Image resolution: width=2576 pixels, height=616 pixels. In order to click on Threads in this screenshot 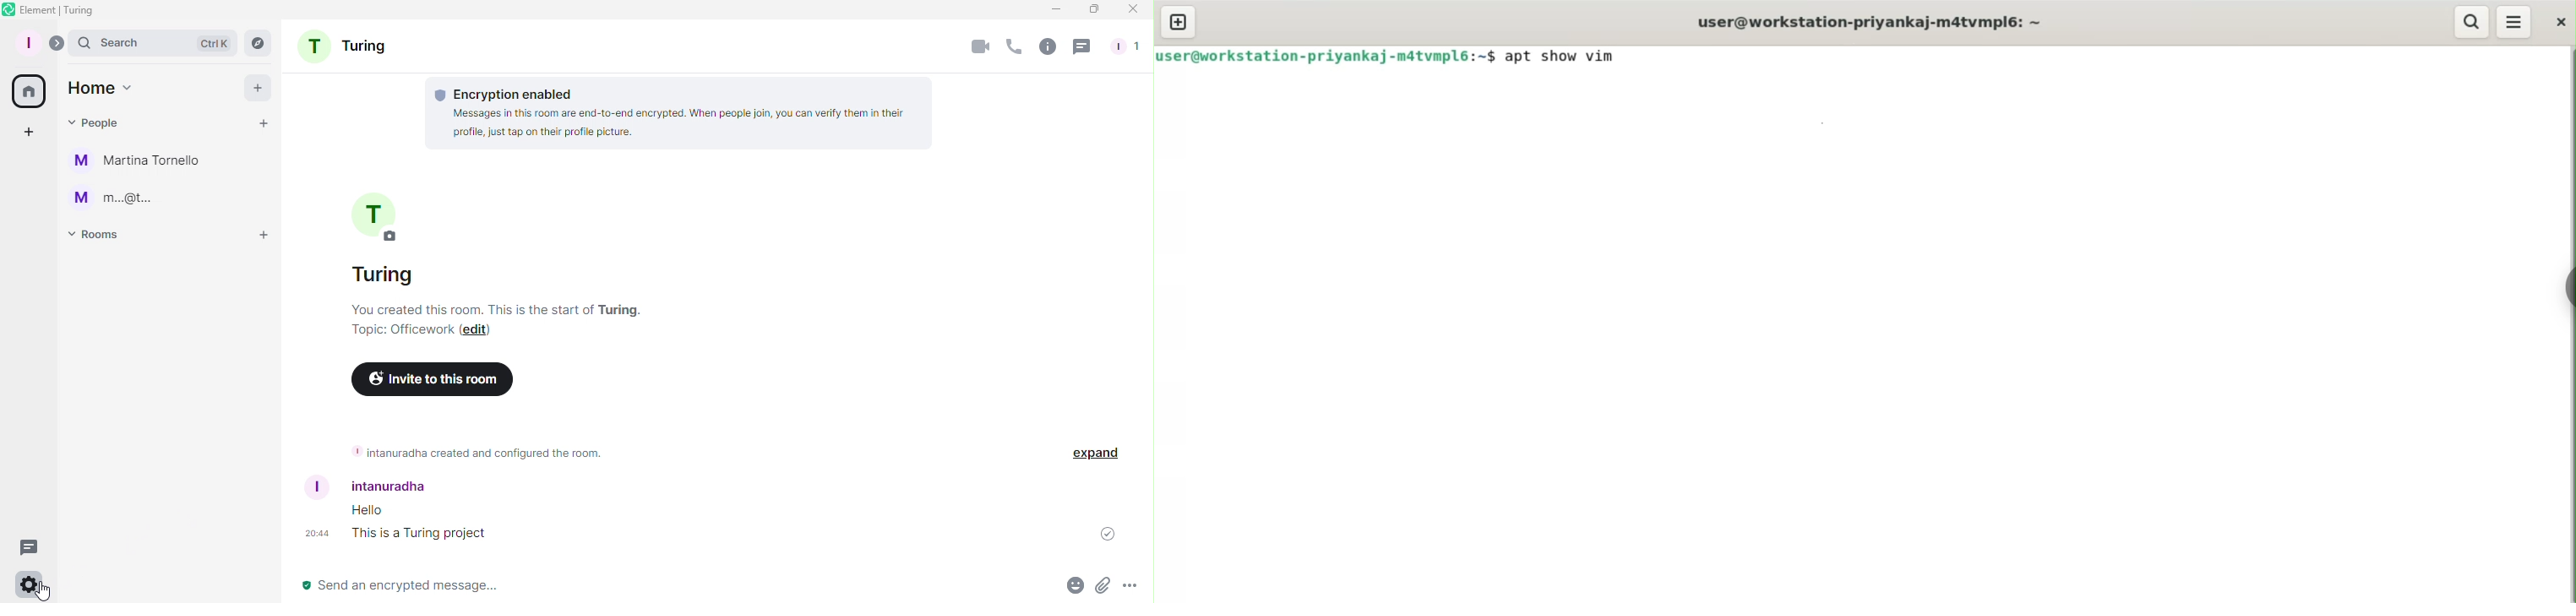, I will do `click(32, 546)`.